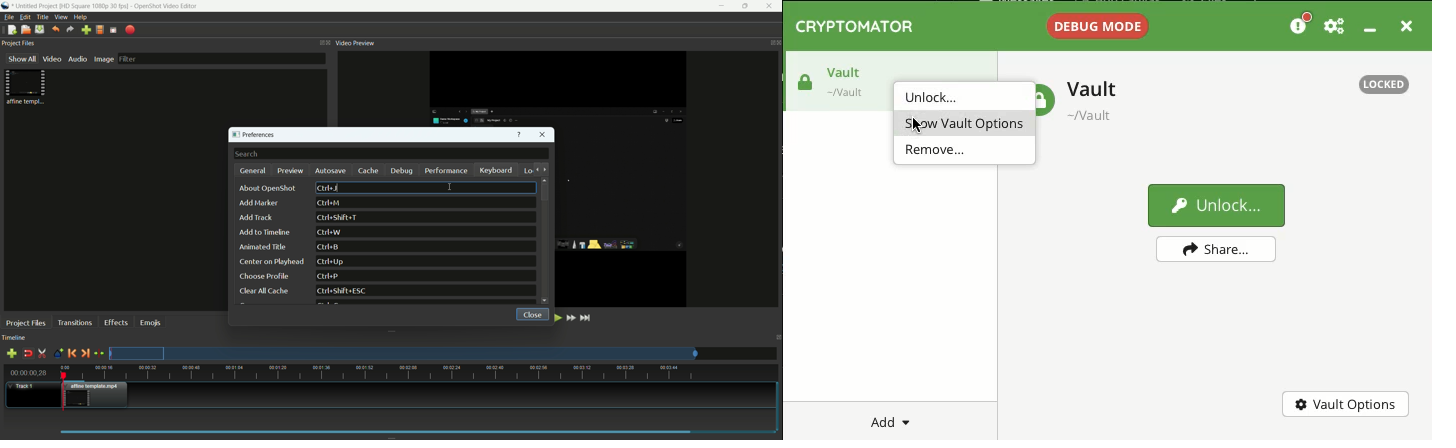 The height and width of the screenshot is (448, 1456). I want to click on video in timeline, so click(97, 395).